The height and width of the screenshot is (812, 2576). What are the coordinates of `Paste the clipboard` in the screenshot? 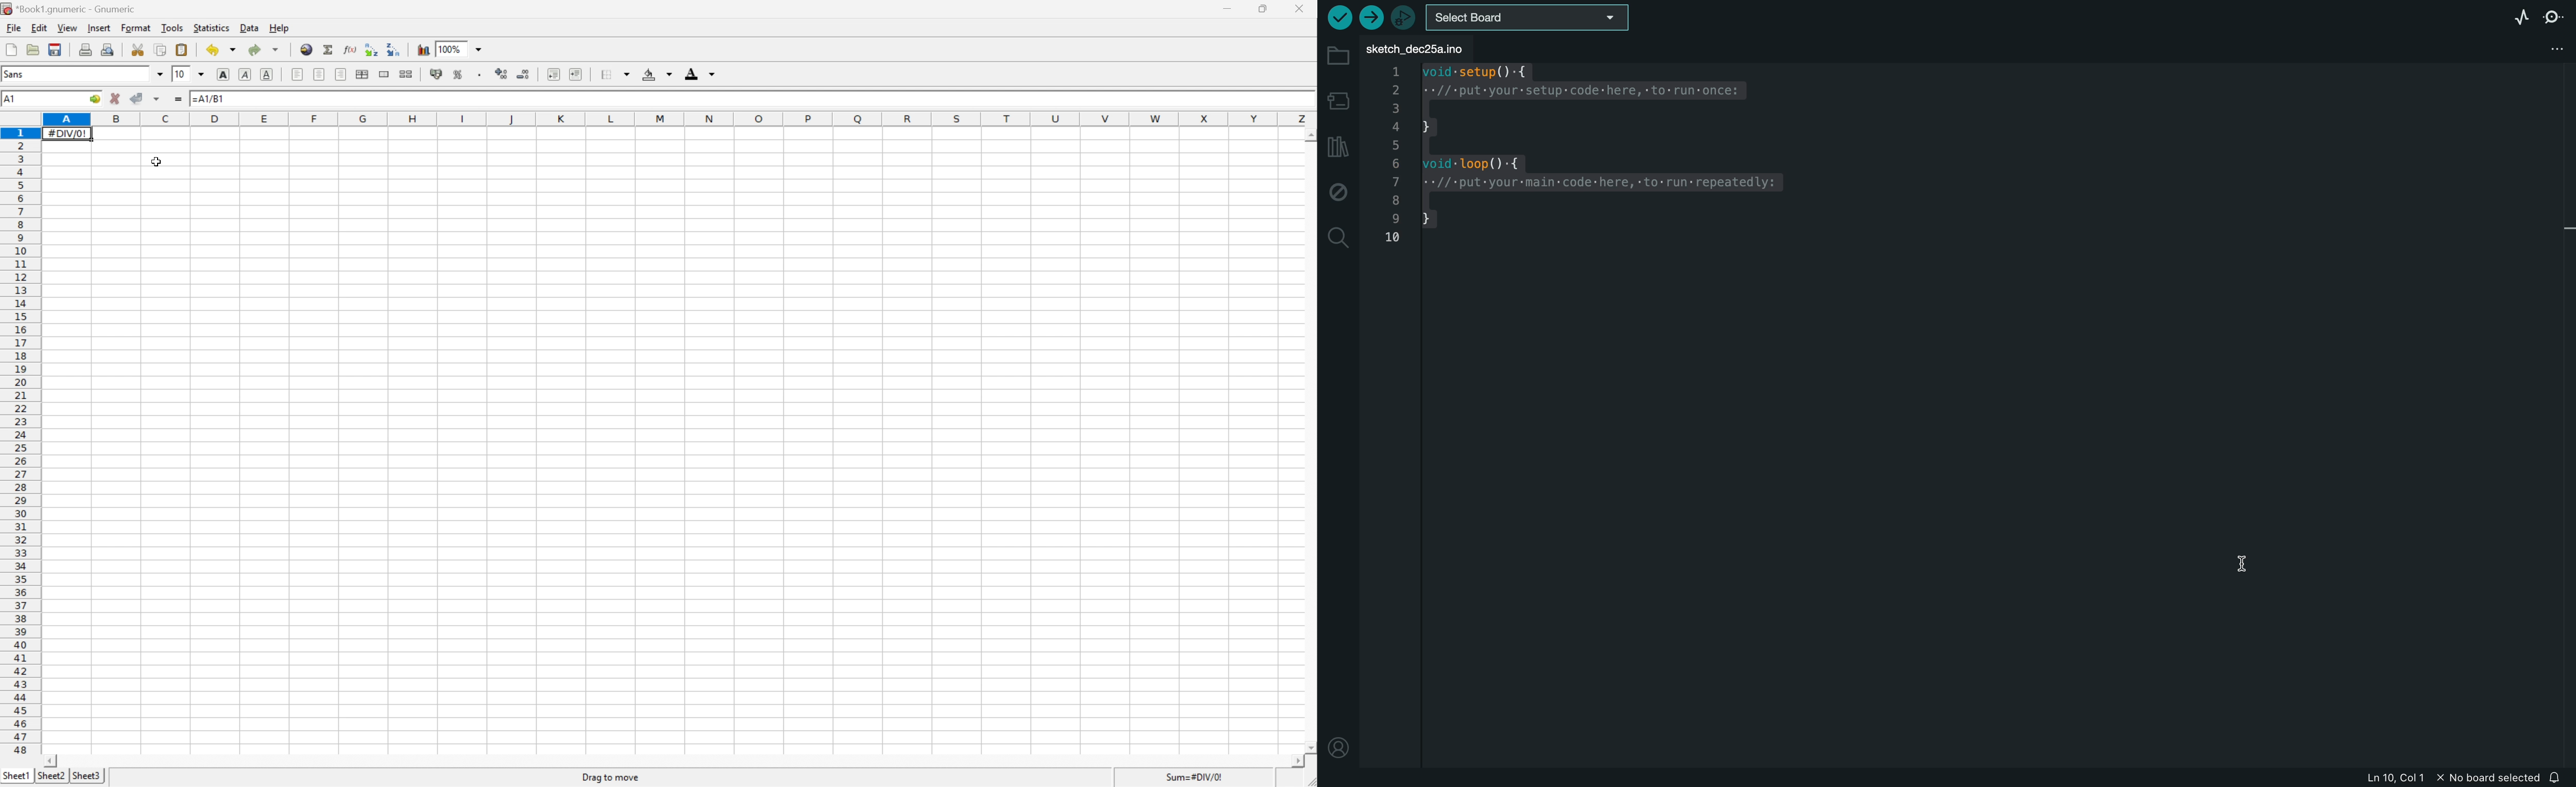 It's located at (183, 49).